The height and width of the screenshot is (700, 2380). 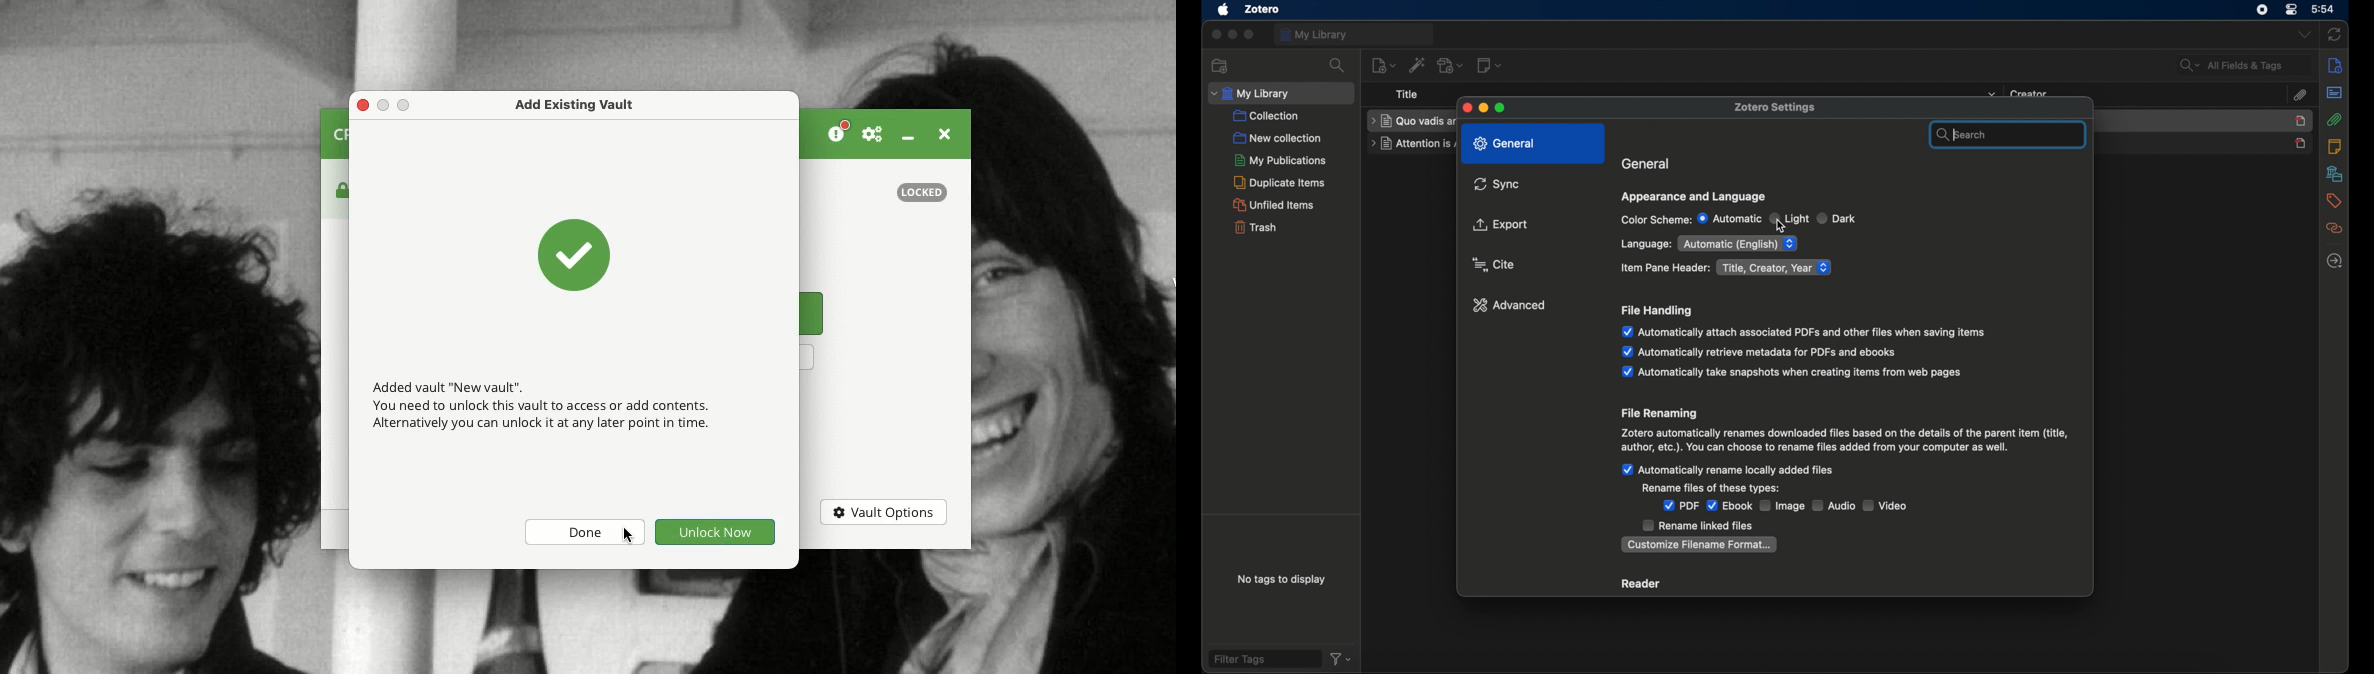 I want to click on add attachment, so click(x=1450, y=66).